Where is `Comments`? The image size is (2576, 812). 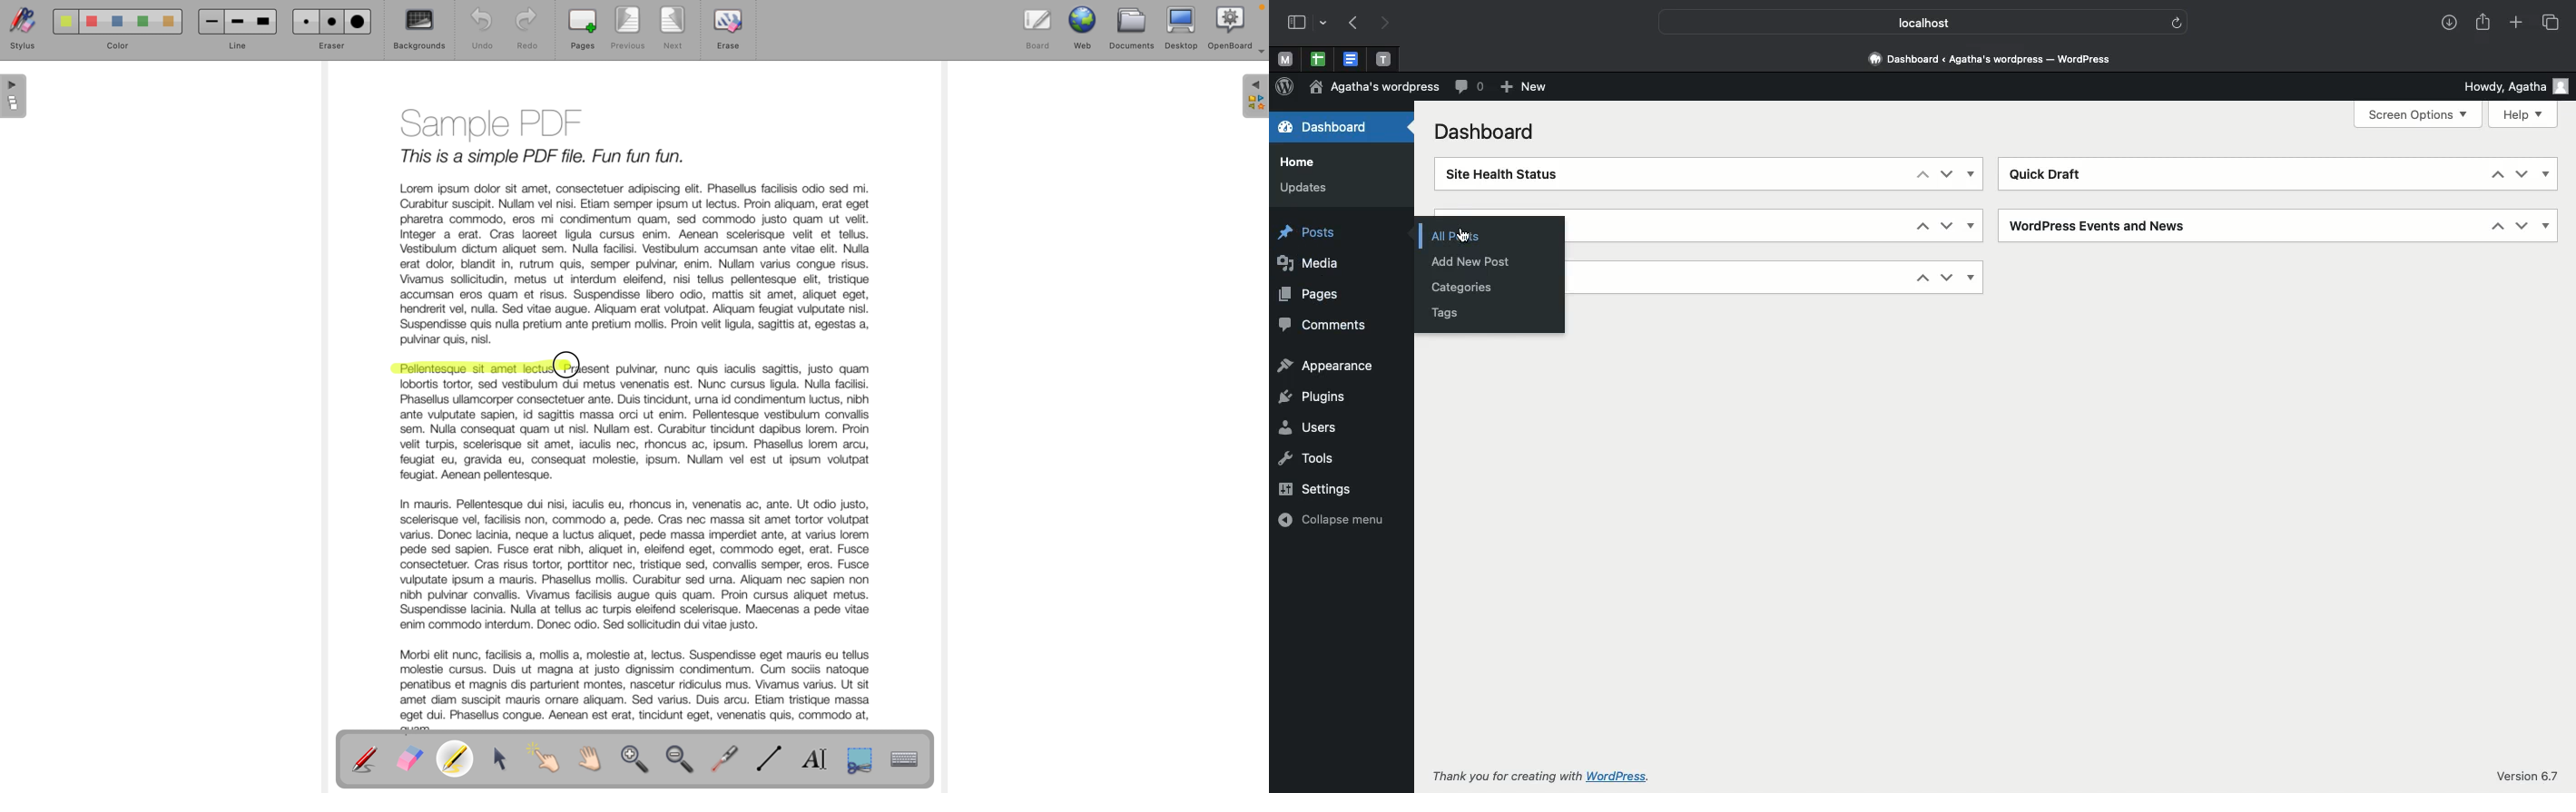
Comments is located at coordinates (1468, 88).